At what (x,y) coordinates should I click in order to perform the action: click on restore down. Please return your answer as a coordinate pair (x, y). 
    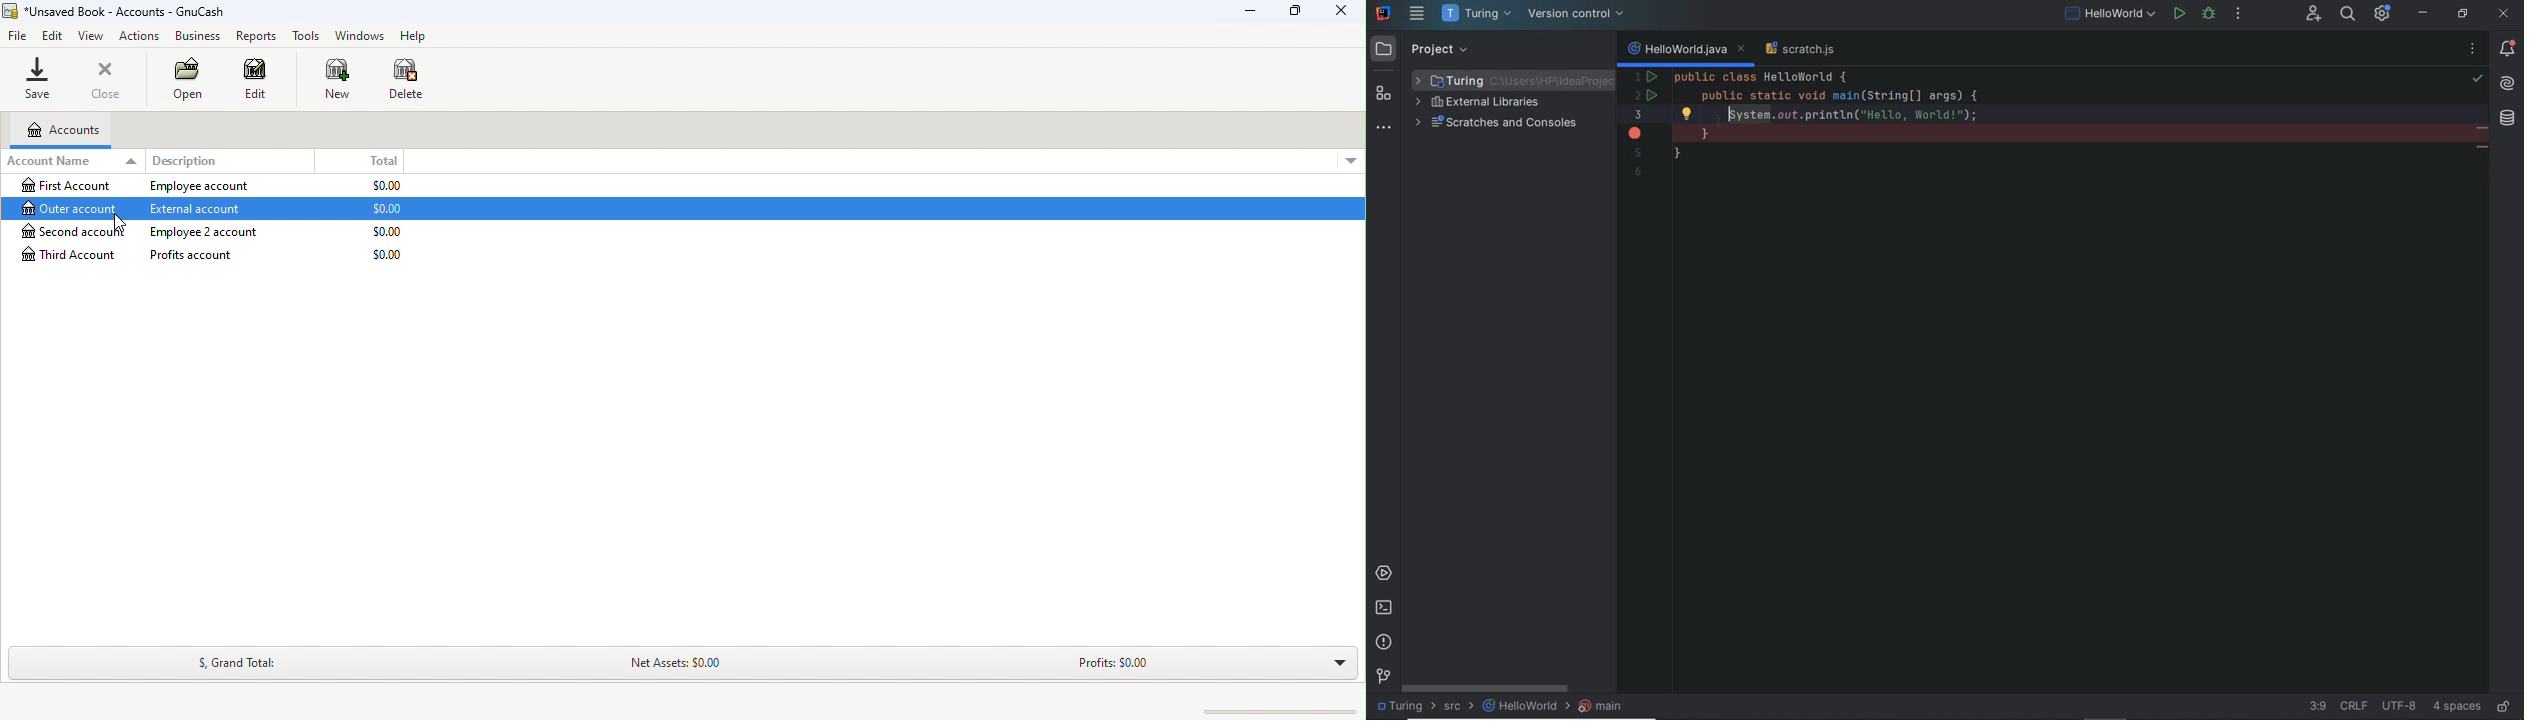
    Looking at the image, I should click on (2462, 12).